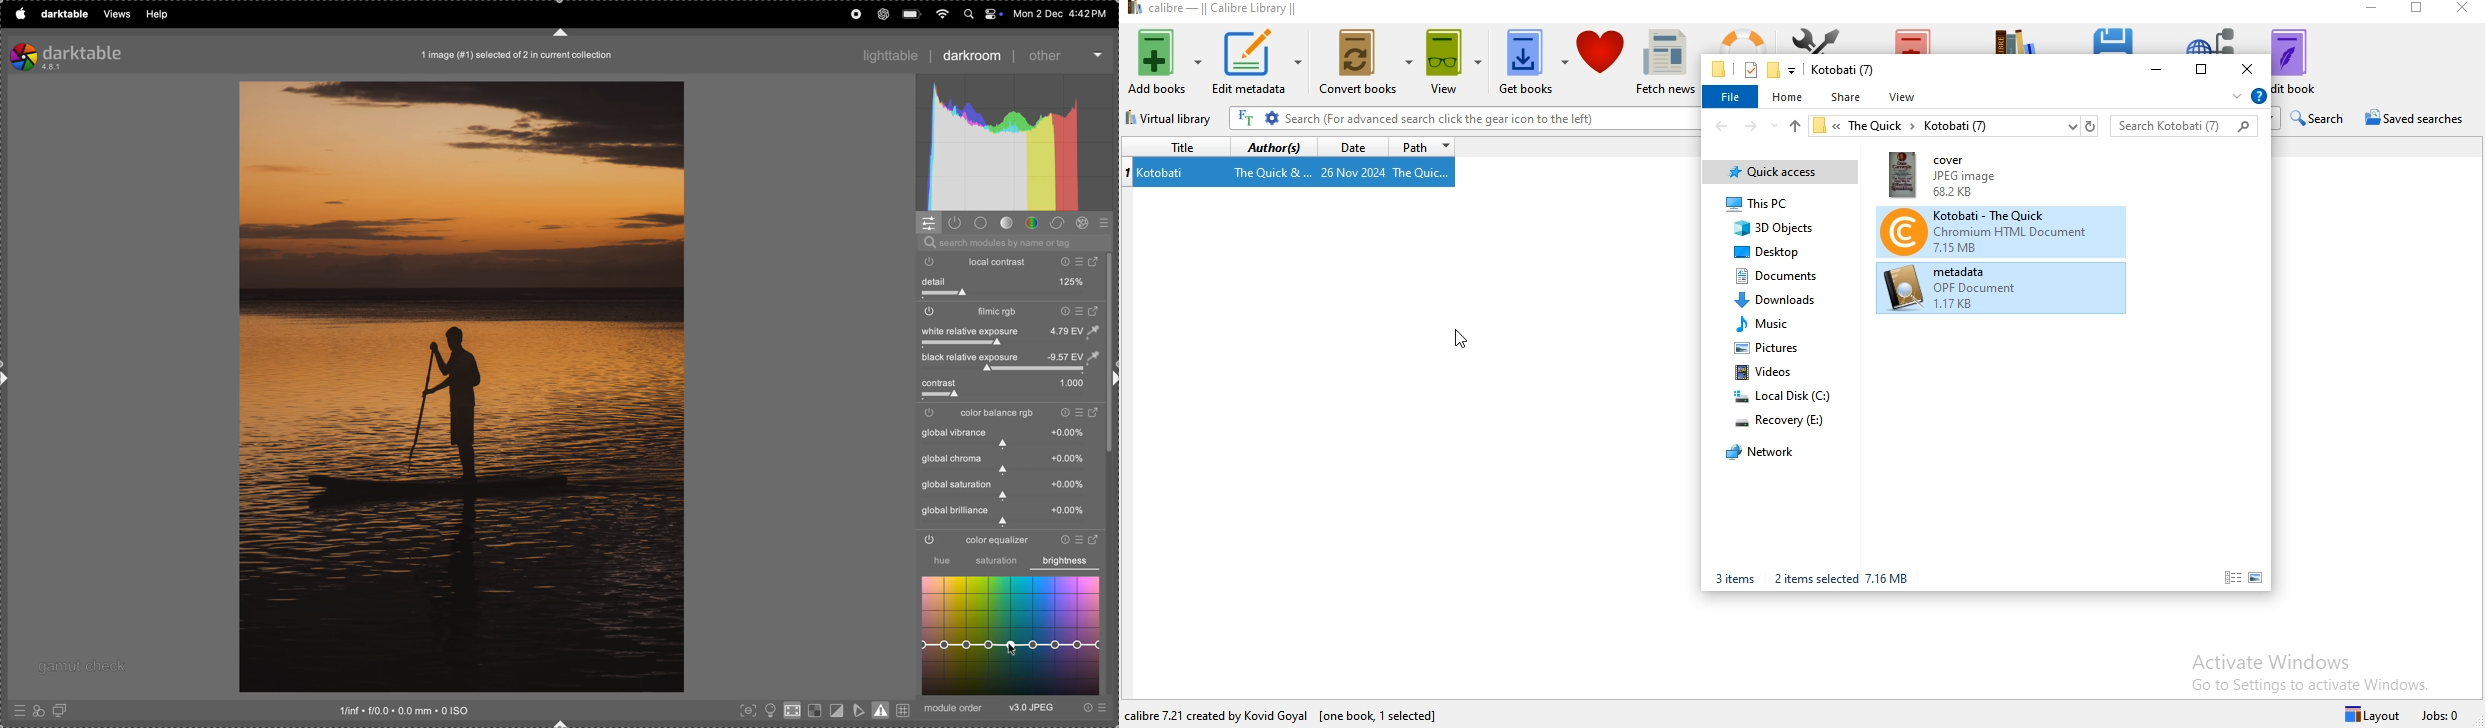  I want to click on toggle softproffing, so click(859, 709).